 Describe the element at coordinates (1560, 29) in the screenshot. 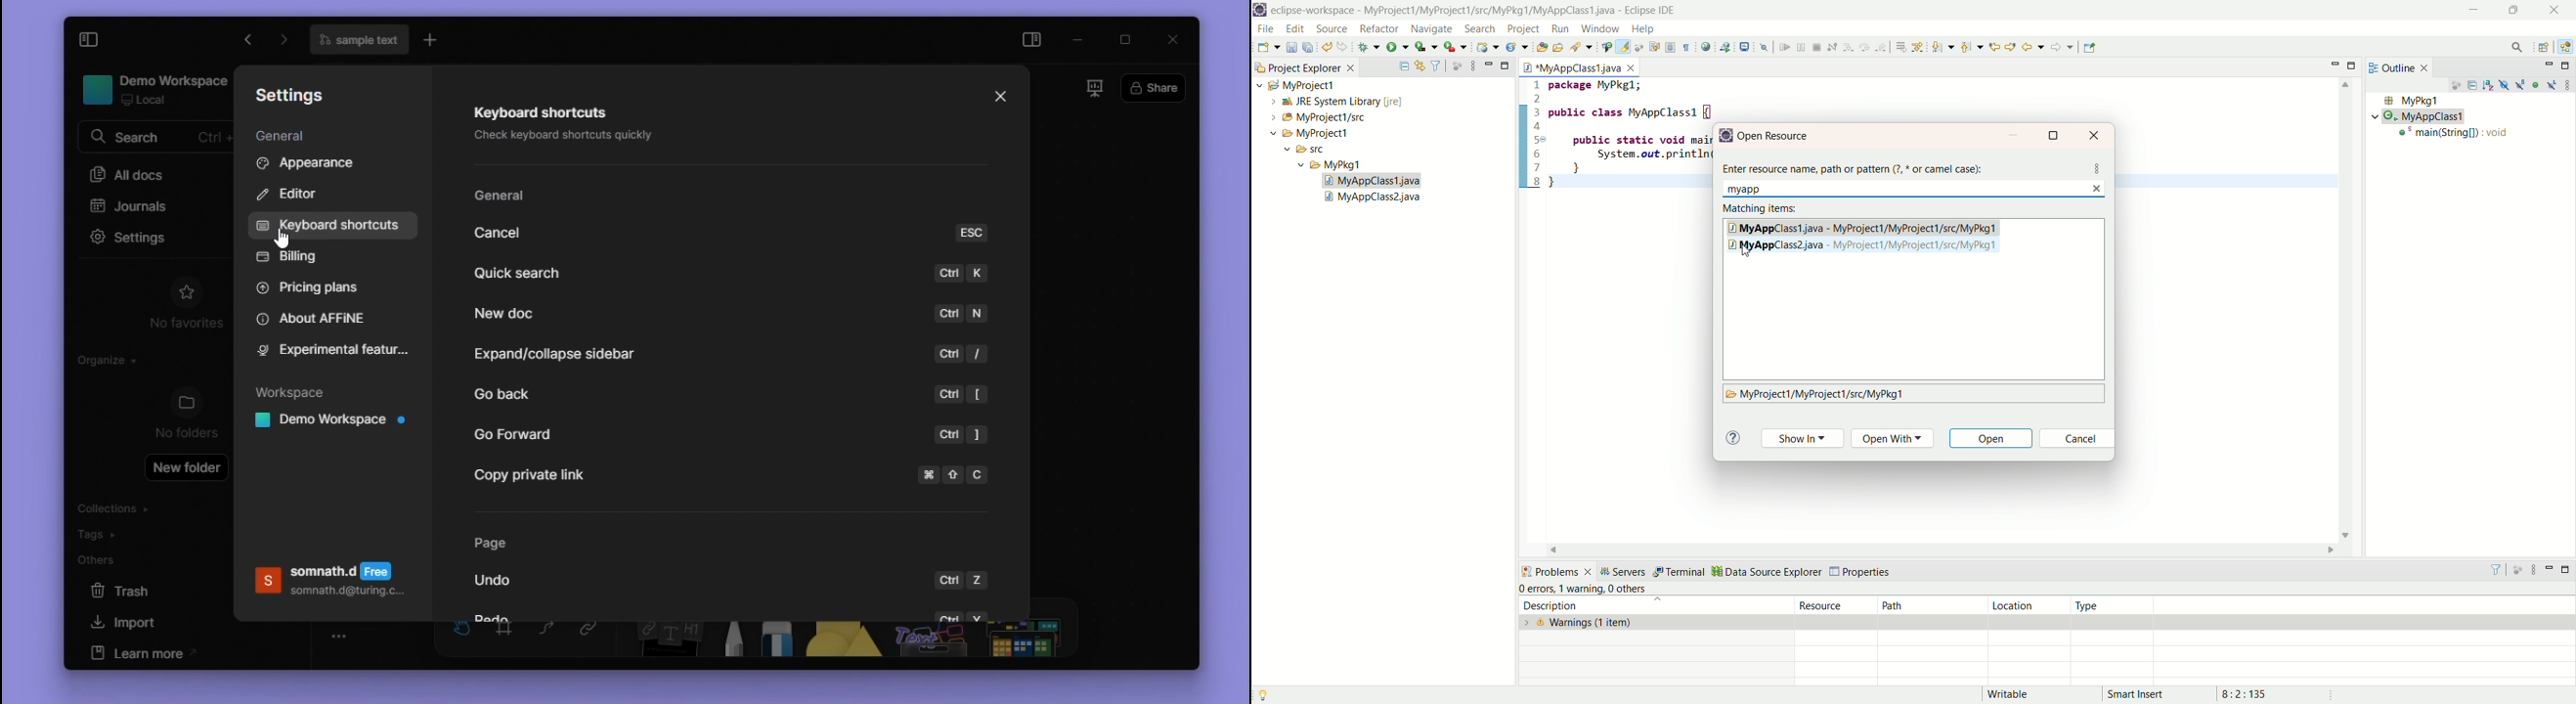

I see `run` at that location.